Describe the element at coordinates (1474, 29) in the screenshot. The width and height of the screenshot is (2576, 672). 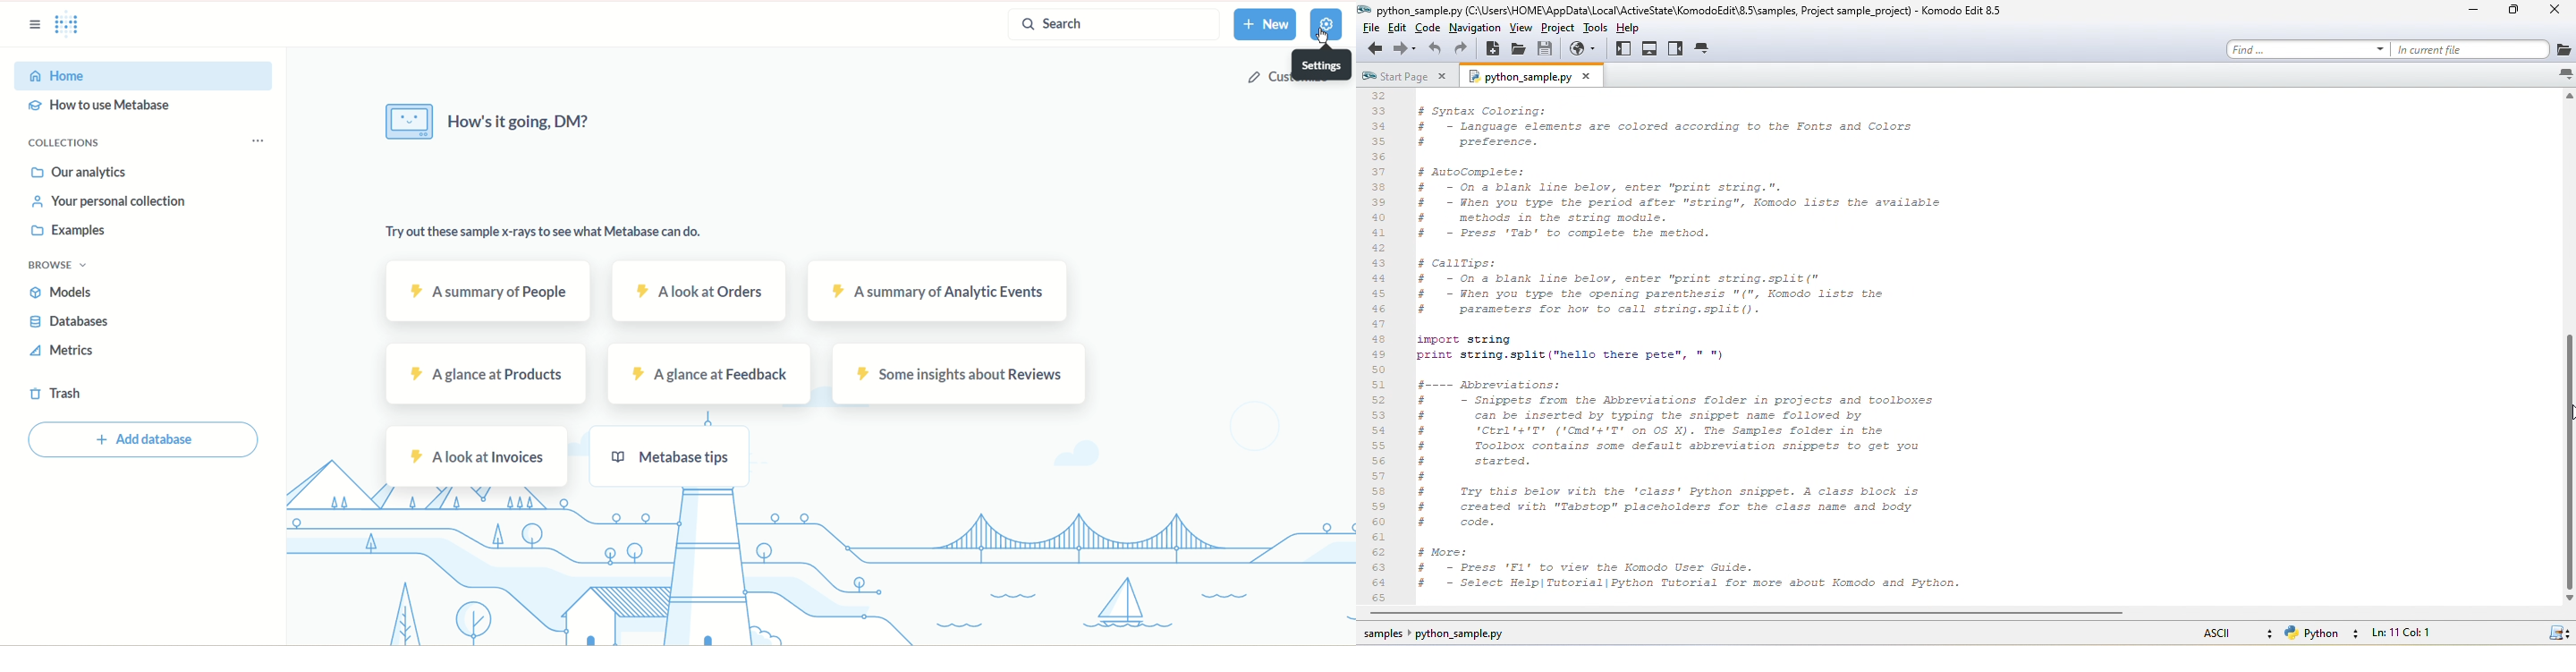
I see `navigation` at that location.